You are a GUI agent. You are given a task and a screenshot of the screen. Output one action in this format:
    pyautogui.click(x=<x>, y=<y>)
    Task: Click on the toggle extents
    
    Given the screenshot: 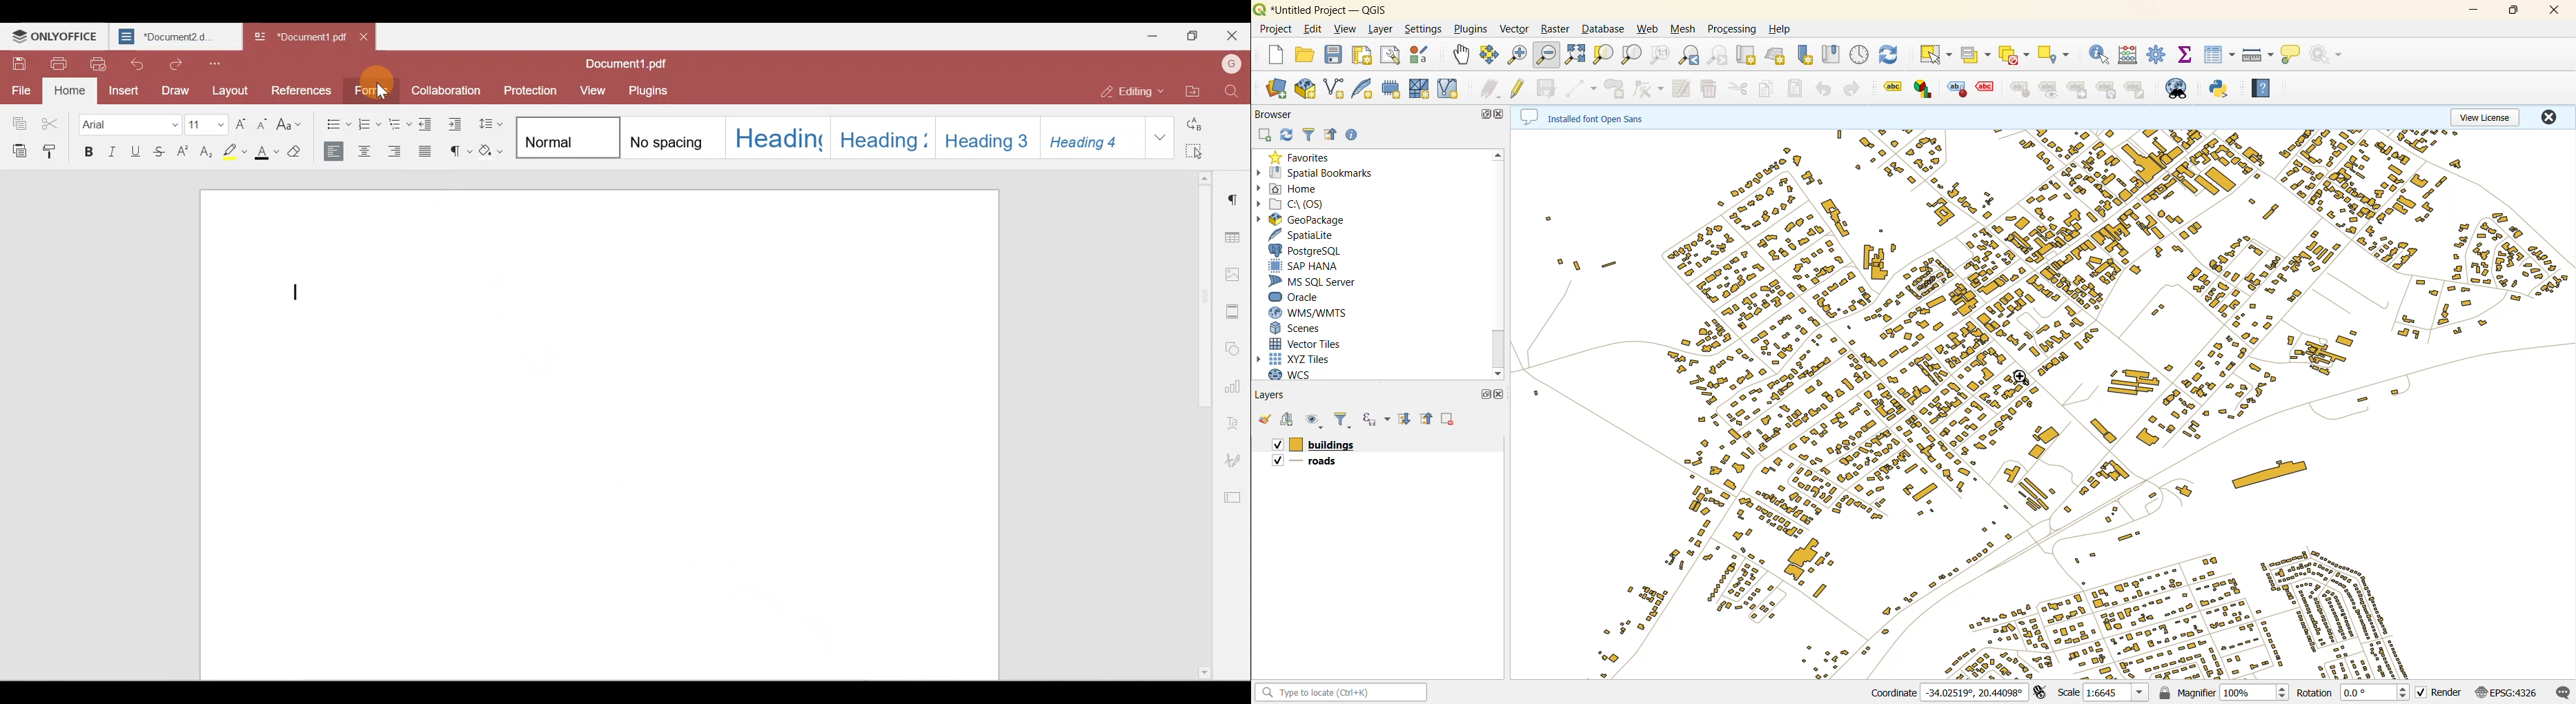 What is the action you would take?
    pyautogui.click(x=2041, y=693)
    